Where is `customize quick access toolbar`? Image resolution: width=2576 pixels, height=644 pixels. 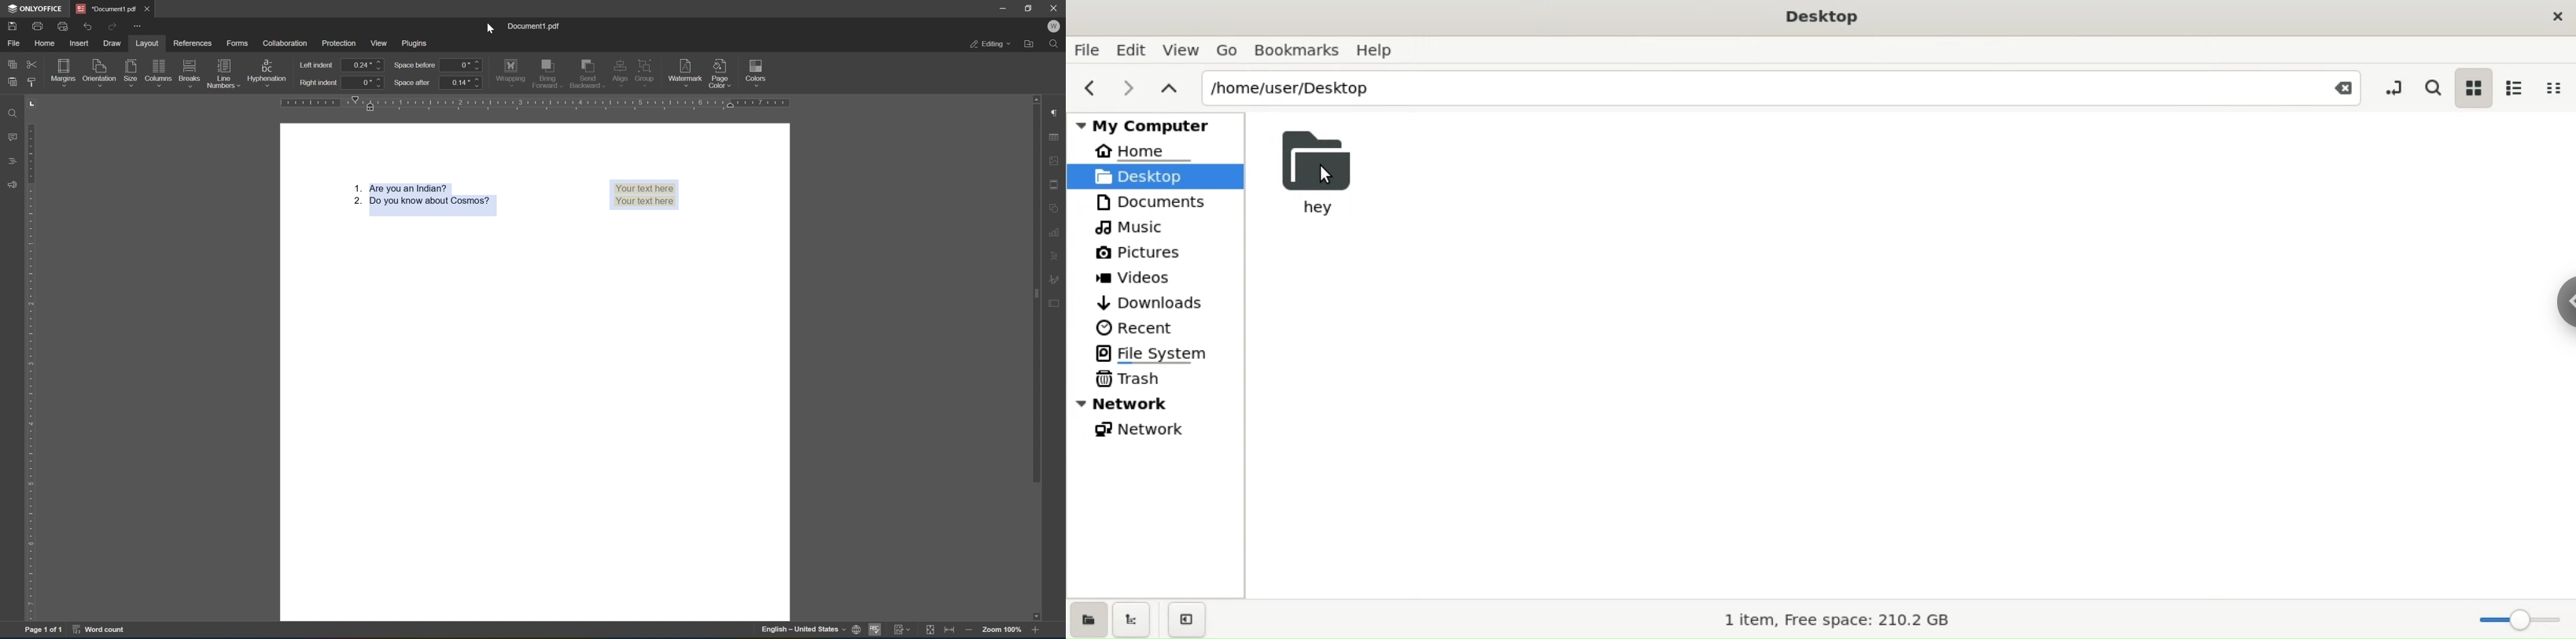 customize quick access toolbar is located at coordinates (141, 27).